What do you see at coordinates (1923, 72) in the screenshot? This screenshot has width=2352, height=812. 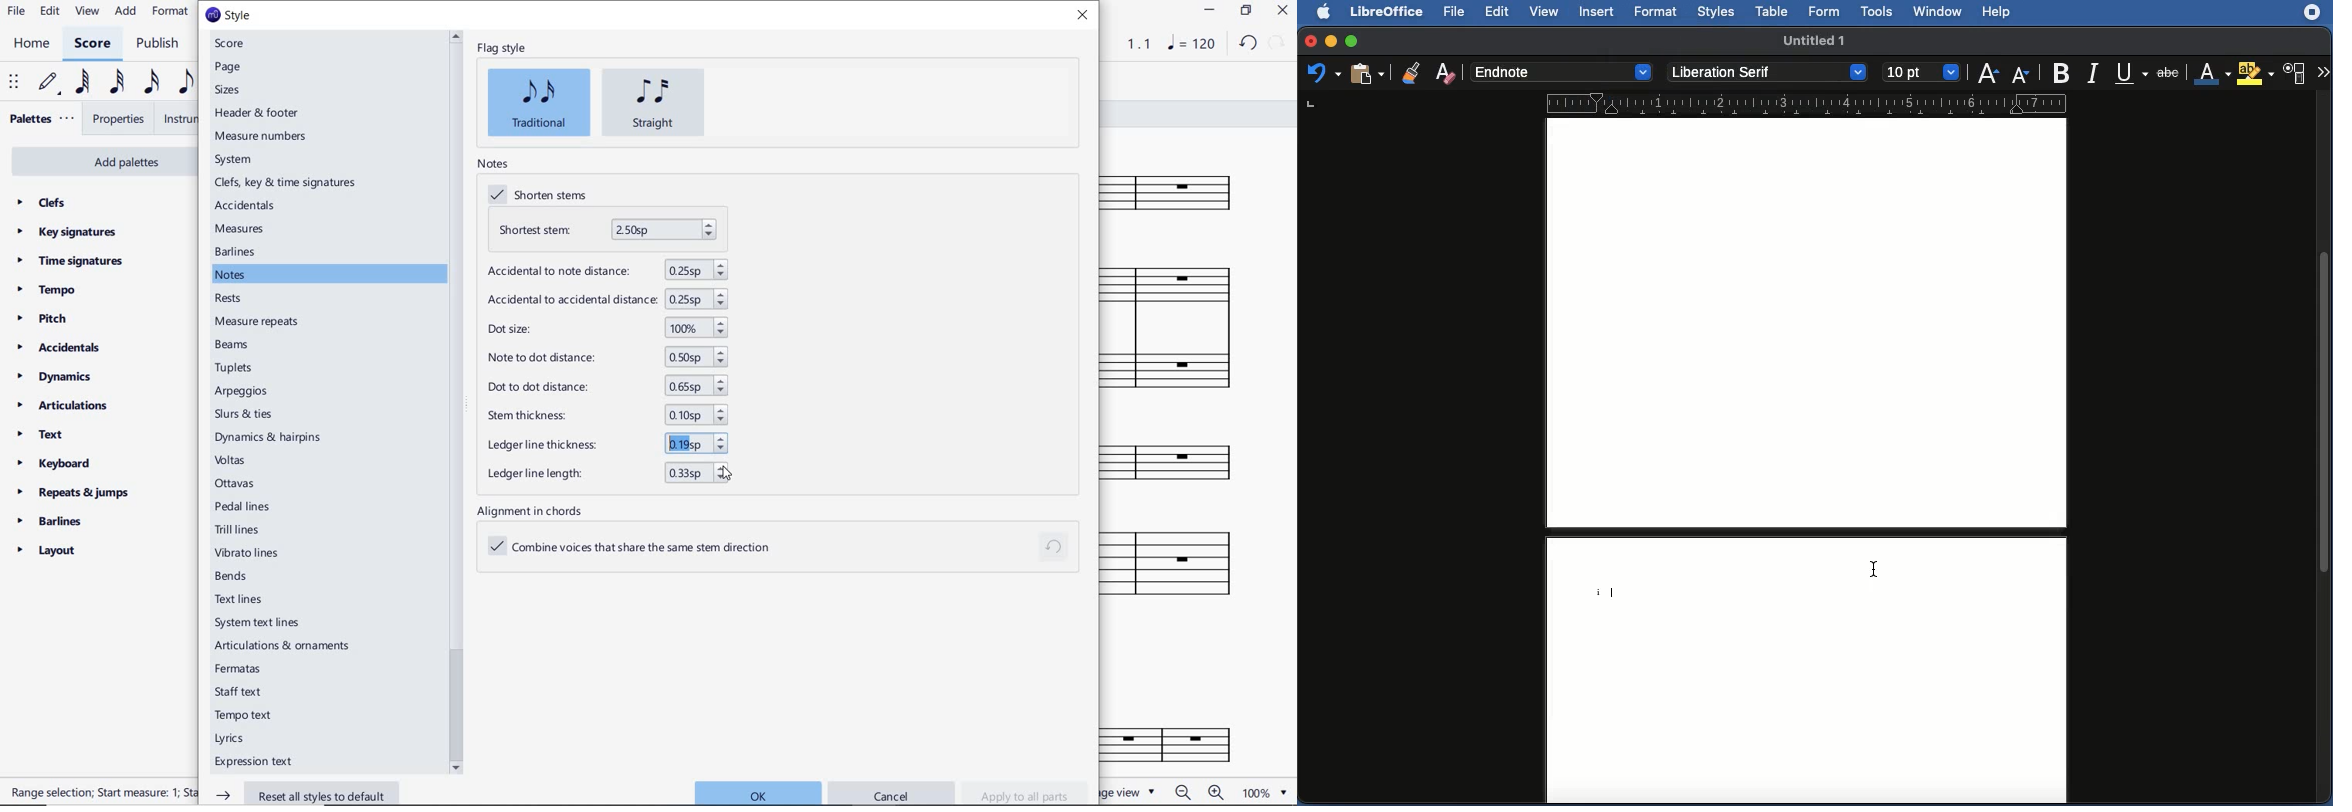 I see `Size` at bounding box center [1923, 72].